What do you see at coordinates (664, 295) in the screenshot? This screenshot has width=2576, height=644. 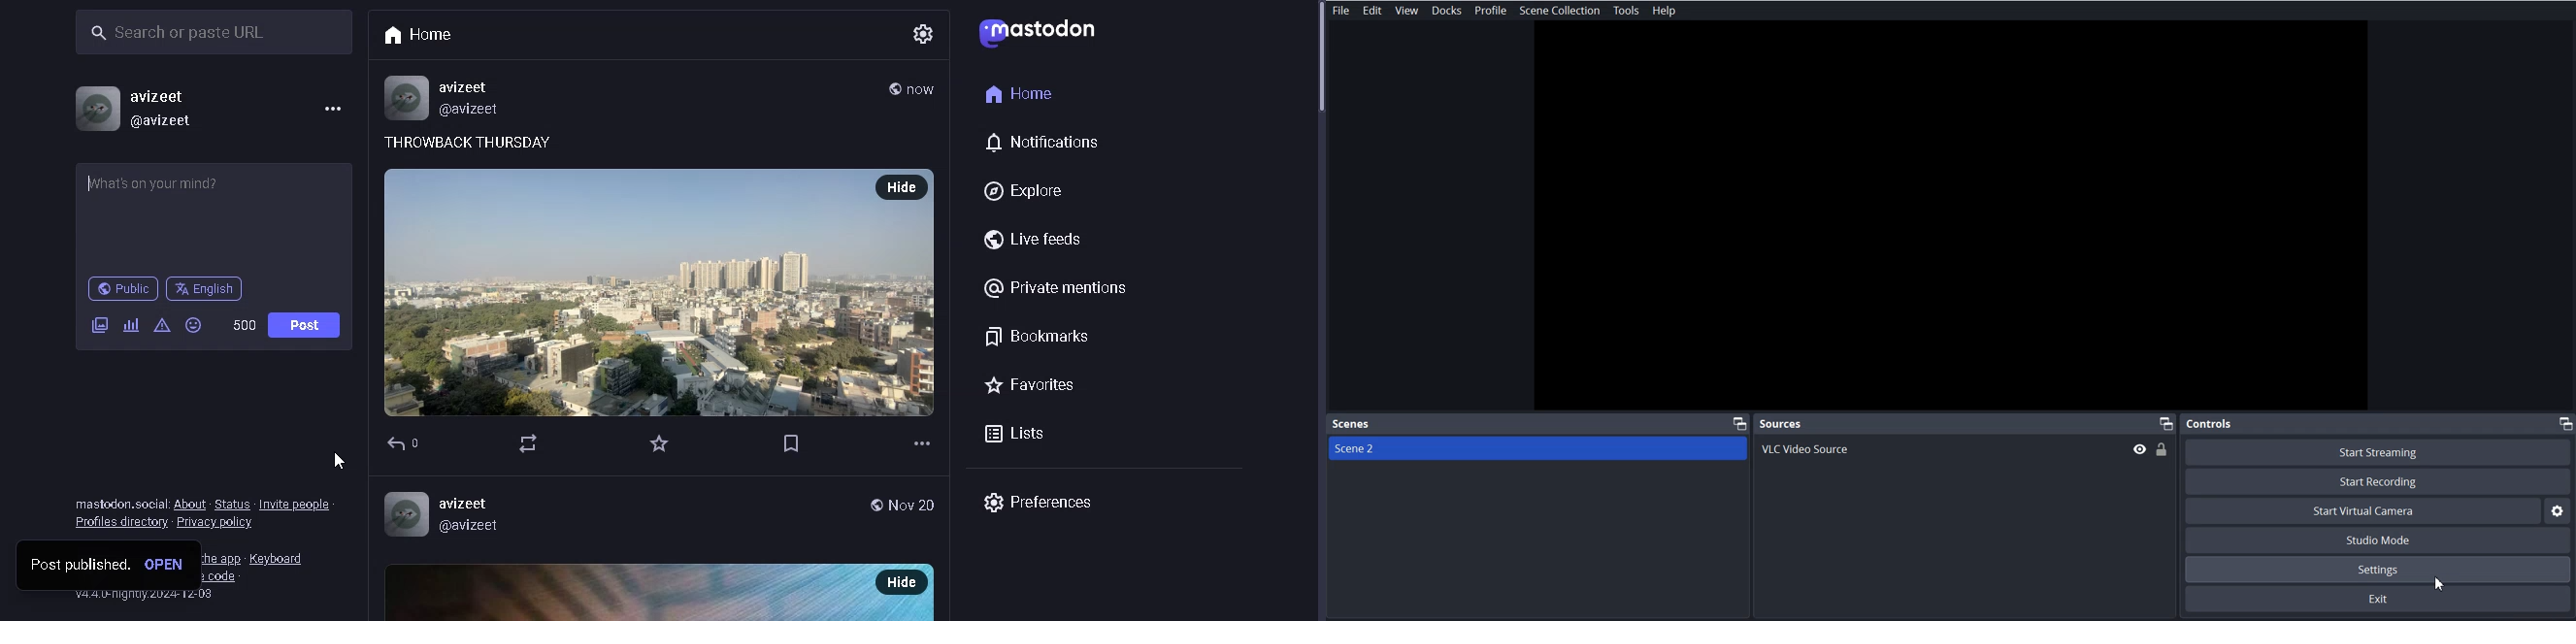 I see `post with photo` at bounding box center [664, 295].